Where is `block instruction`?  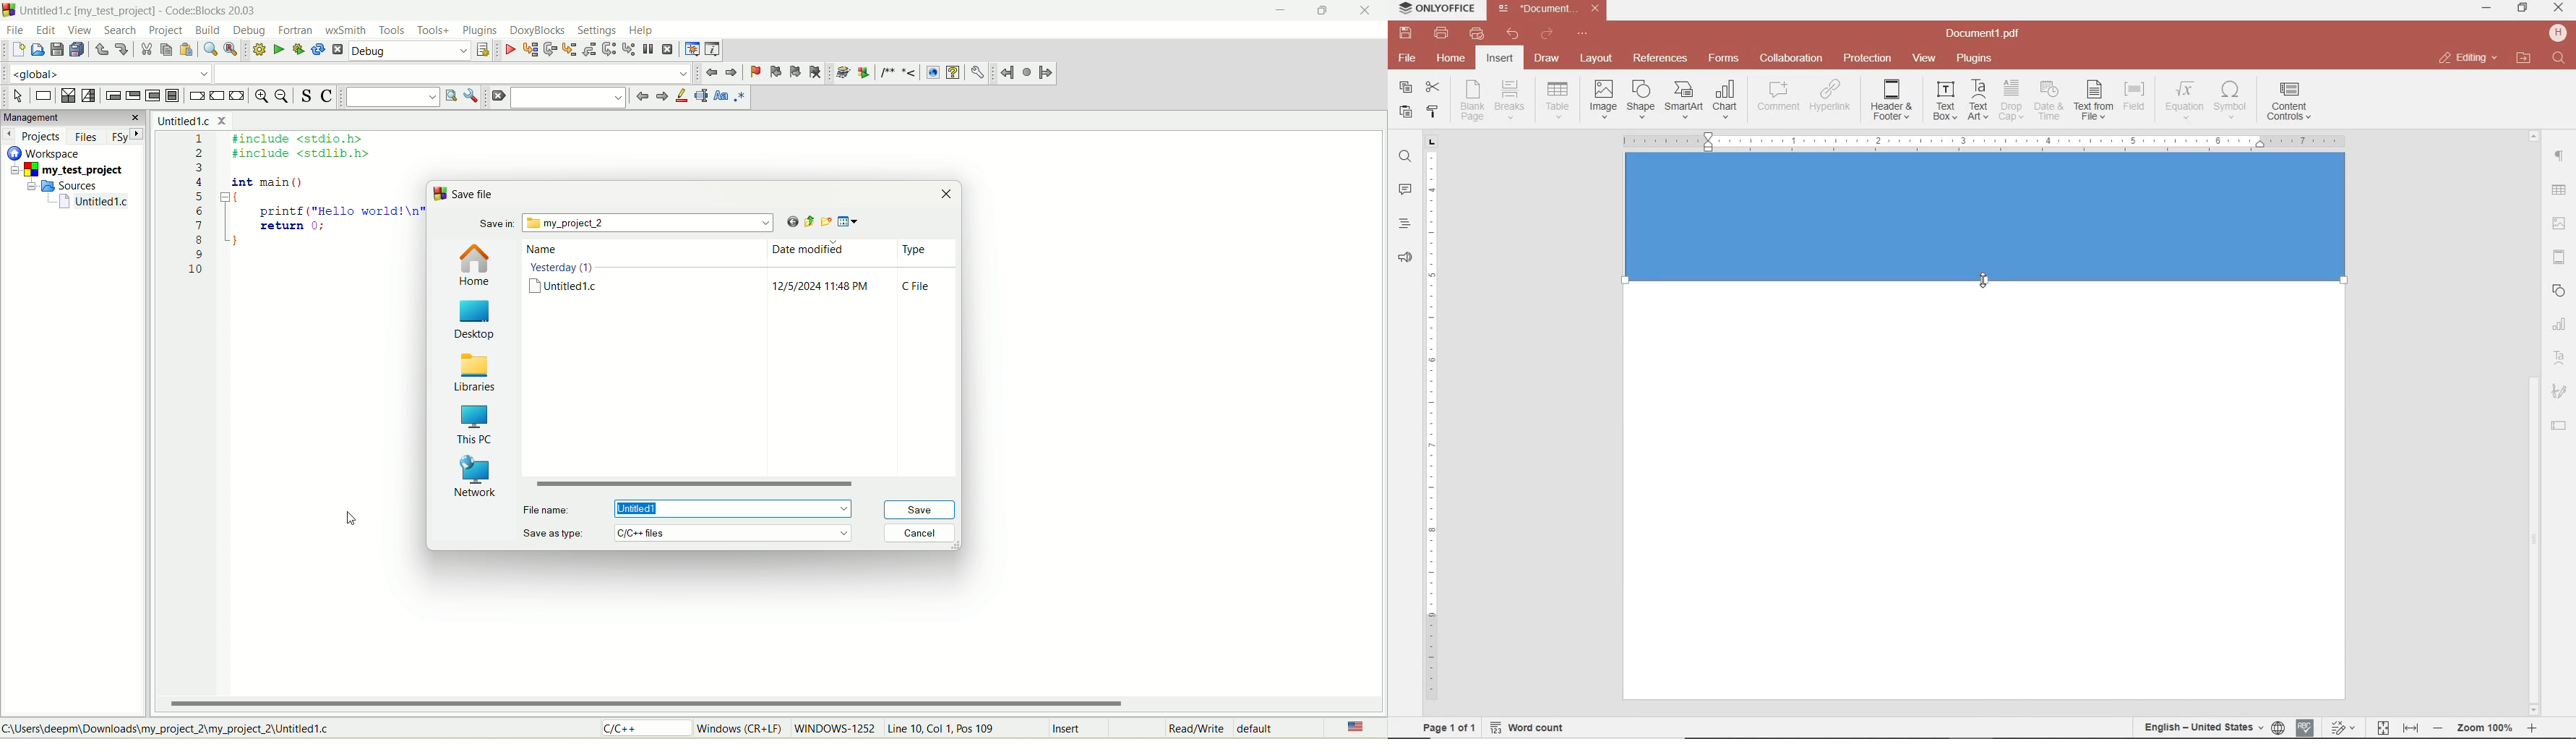
block instruction is located at coordinates (172, 96).